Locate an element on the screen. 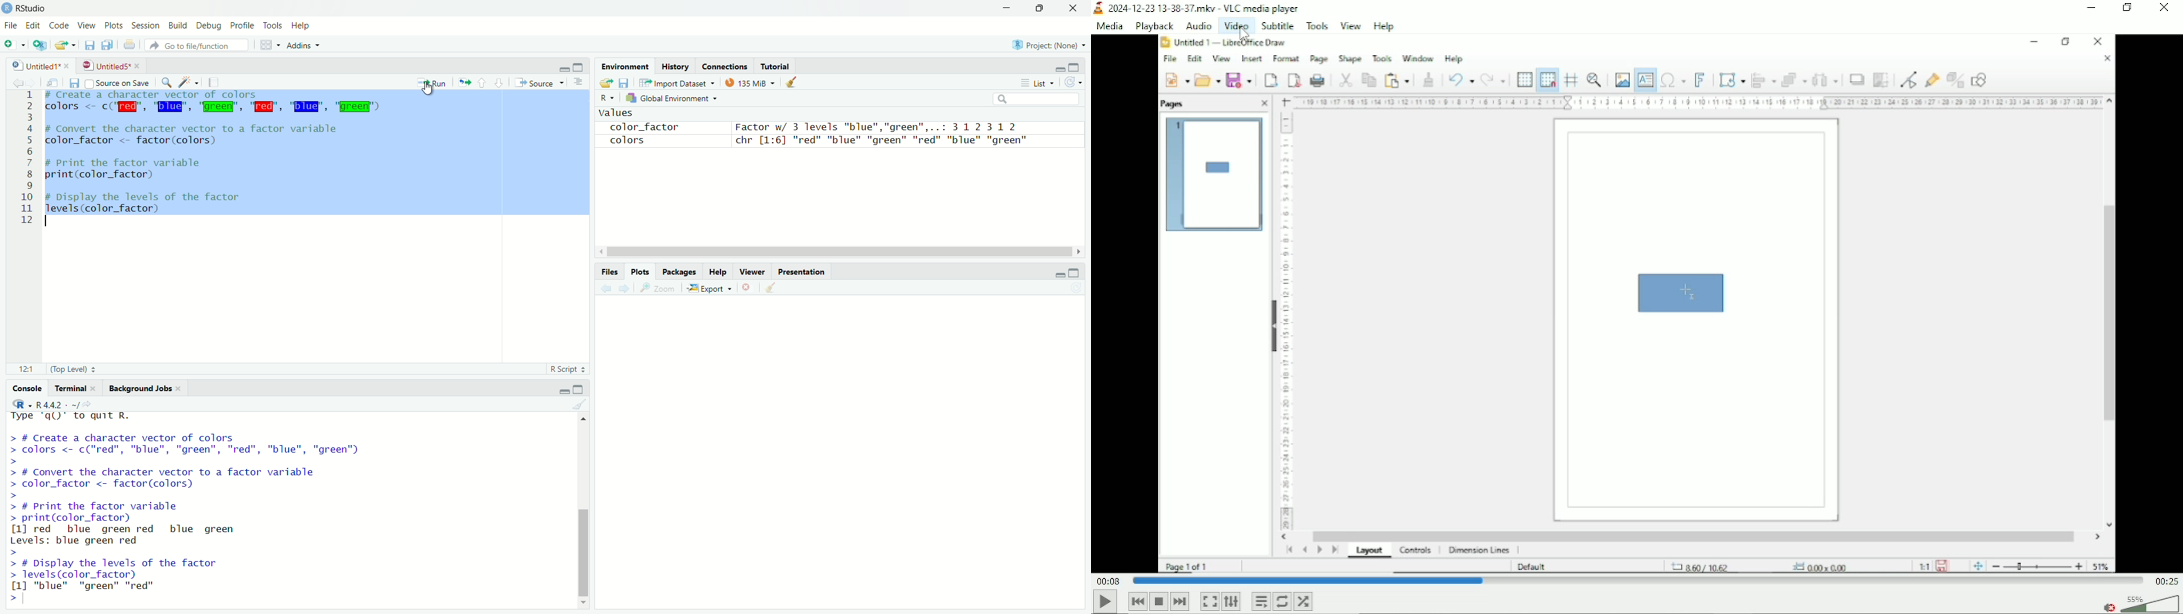 The image size is (2184, 616). # Display the levels of the factor
levels (color Factor) is located at coordinates (151, 202).